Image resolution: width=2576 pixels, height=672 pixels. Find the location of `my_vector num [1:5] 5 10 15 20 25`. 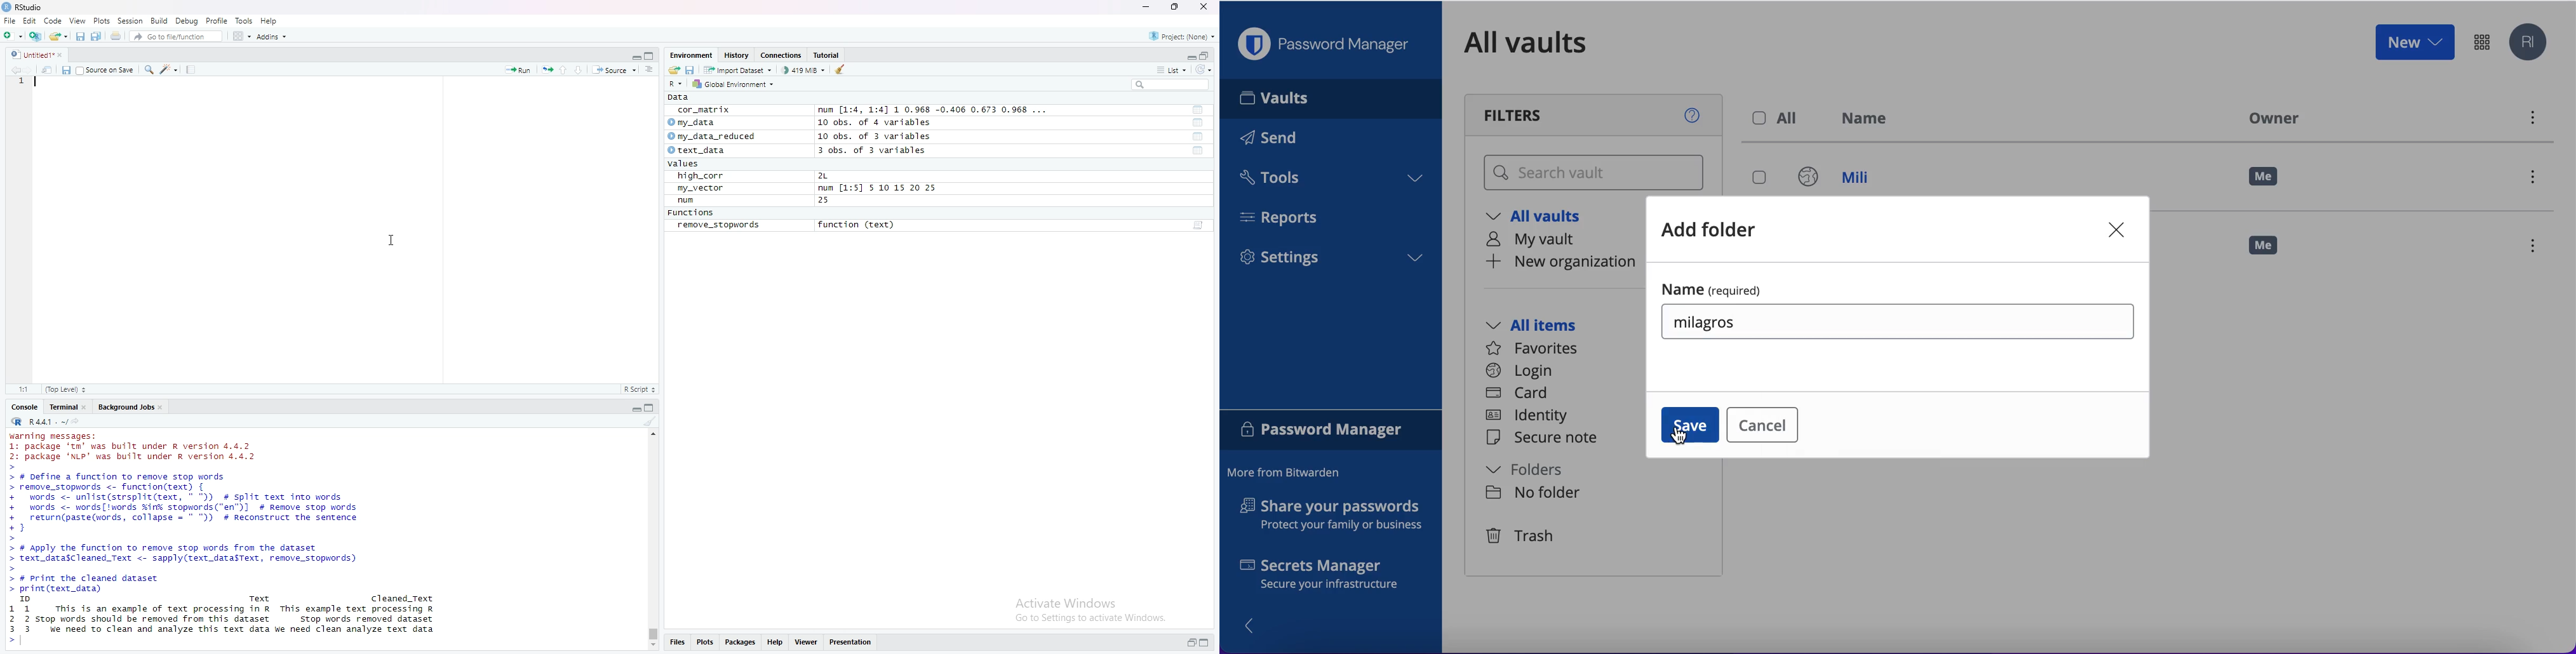

my_vector num [1:5] 5 10 15 20 25 is located at coordinates (807, 188).